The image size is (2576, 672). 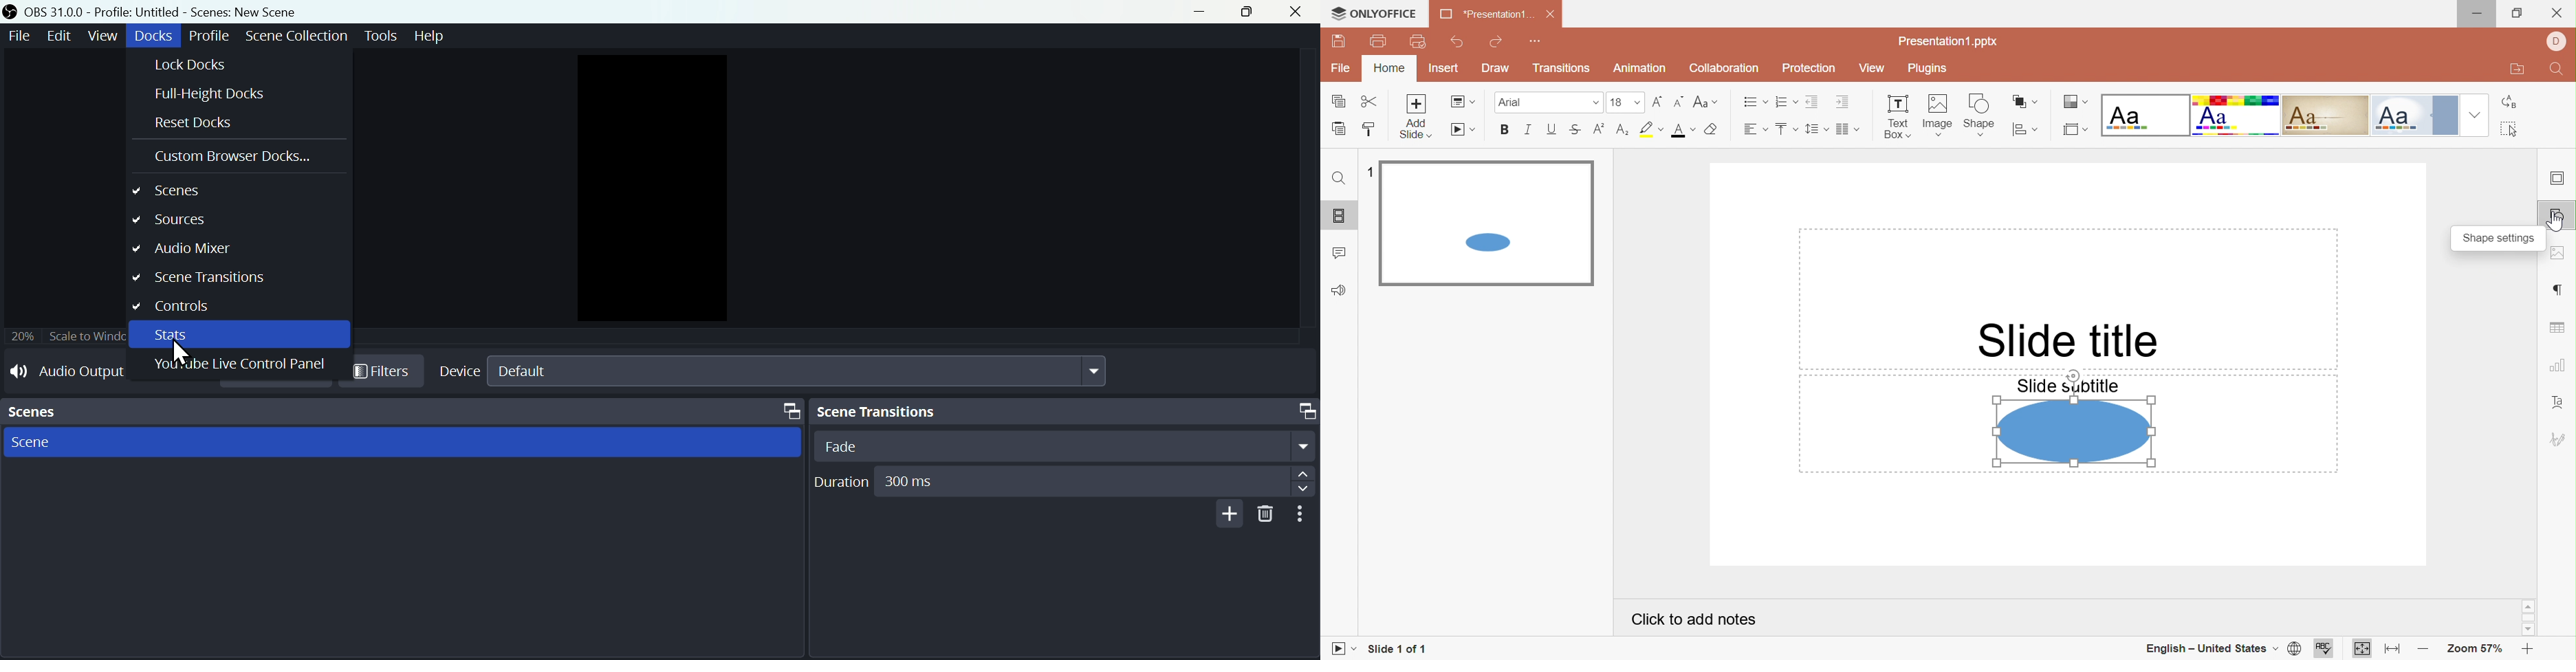 What do you see at coordinates (1459, 45) in the screenshot?
I see `Undo` at bounding box center [1459, 45].